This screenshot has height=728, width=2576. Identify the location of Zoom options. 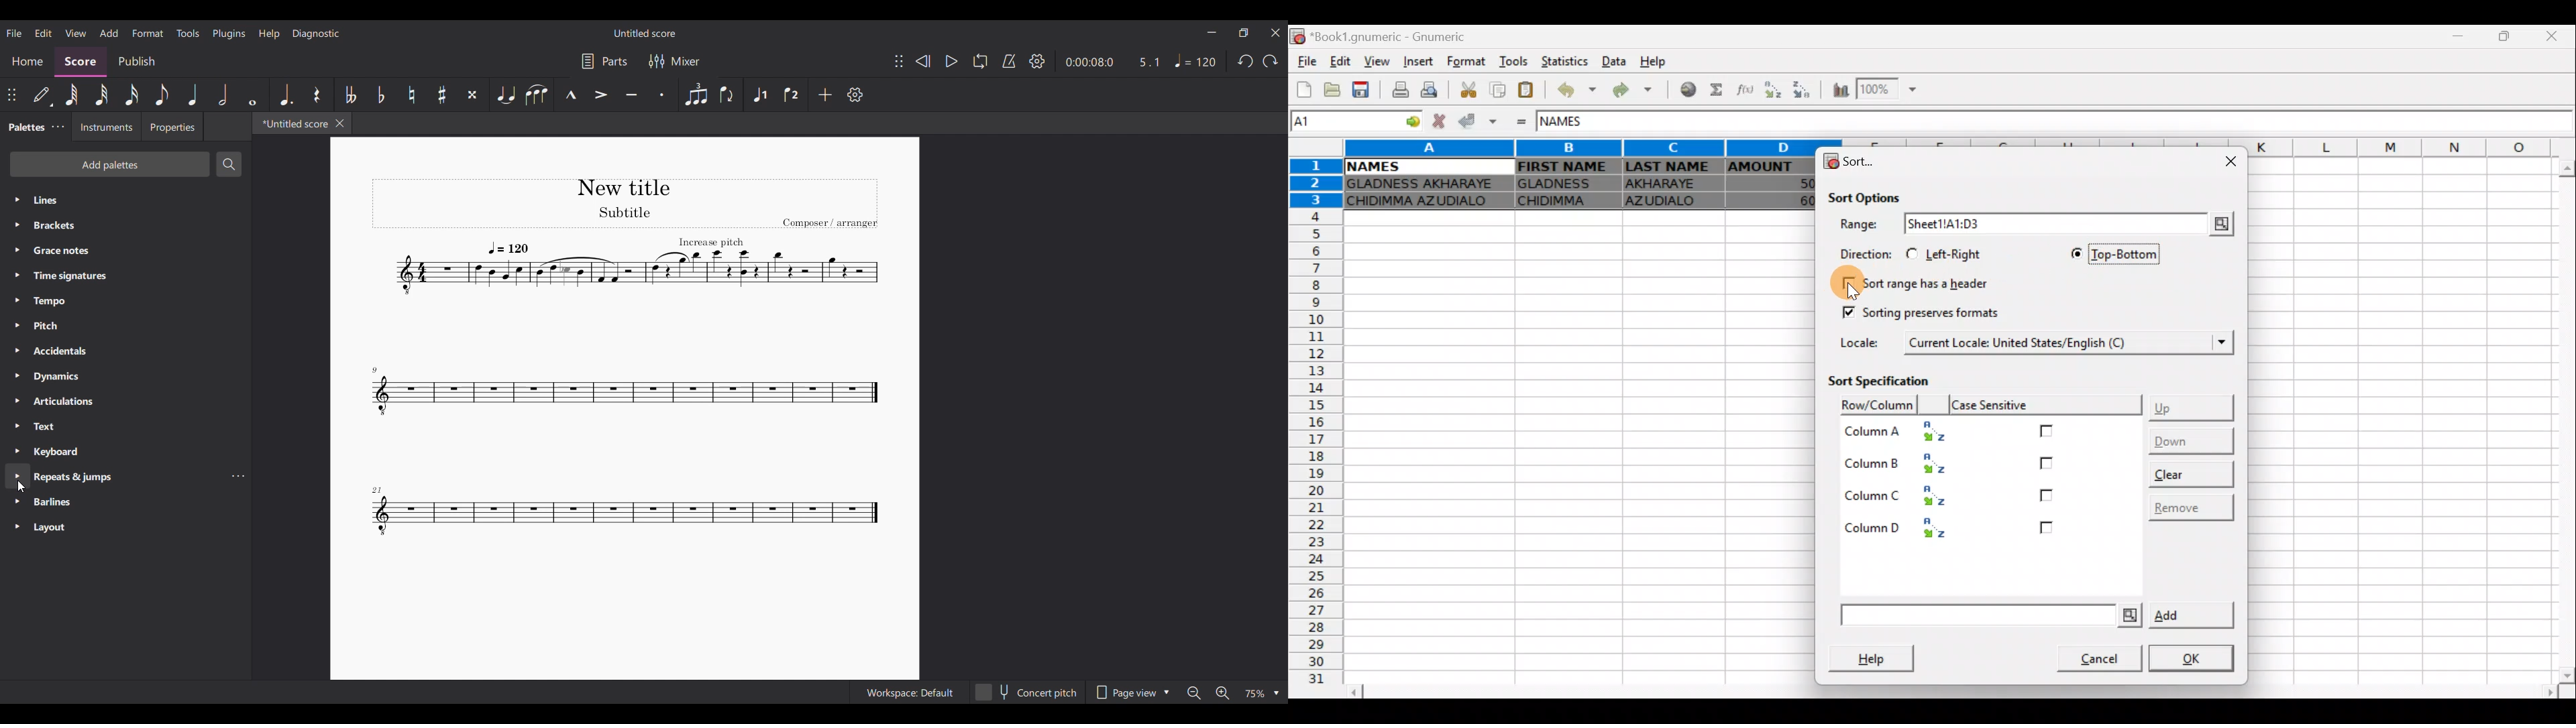
(1260, 694).